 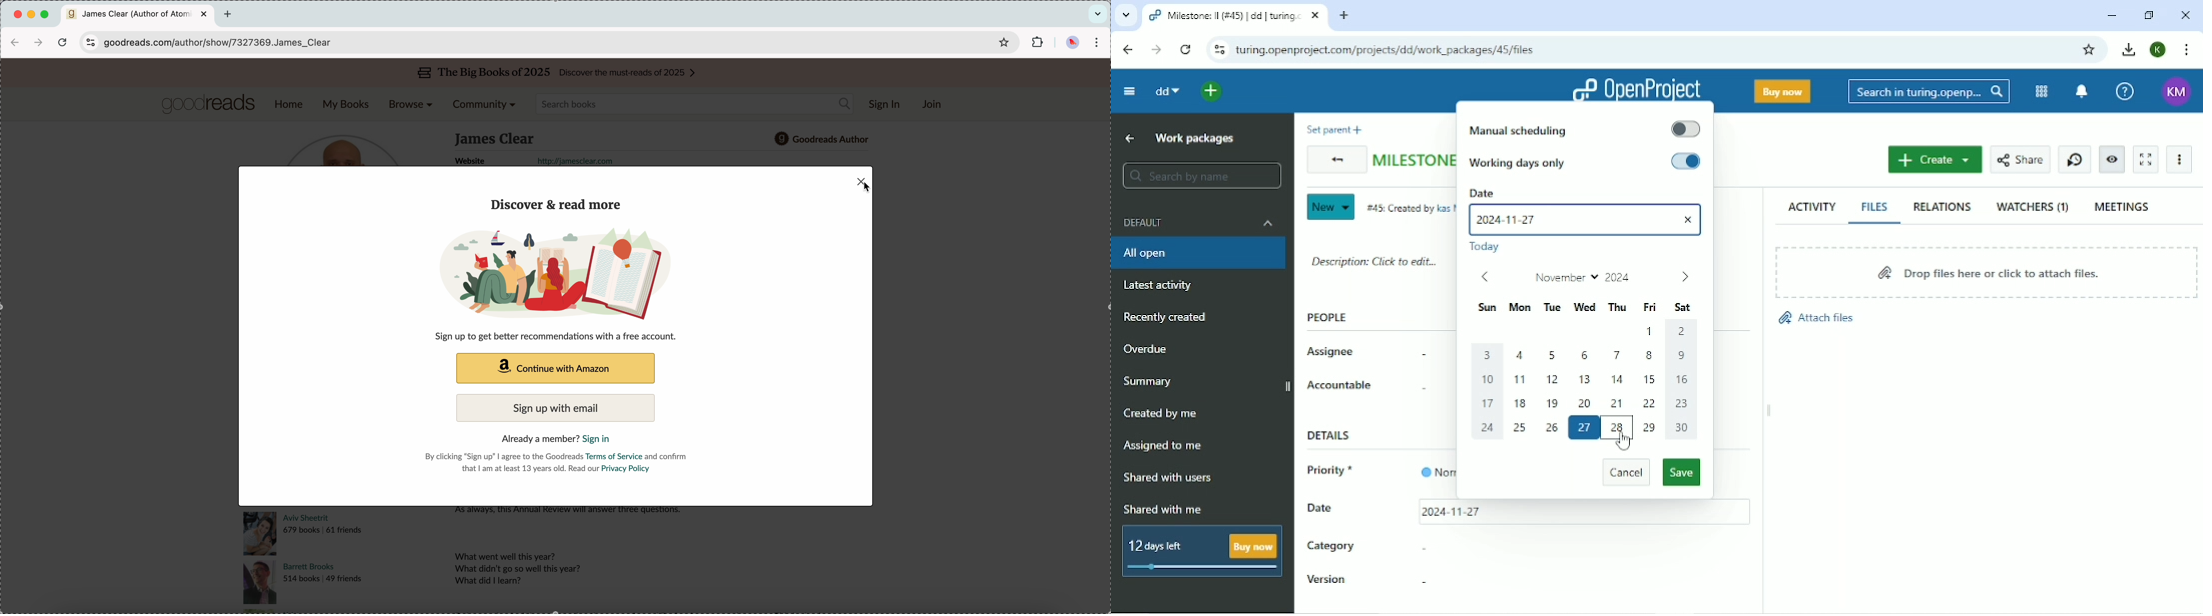 What do you see at coordinates (1233, 16) in the screenshot?
I see `Current tab` at bounding box center [1233, 16].